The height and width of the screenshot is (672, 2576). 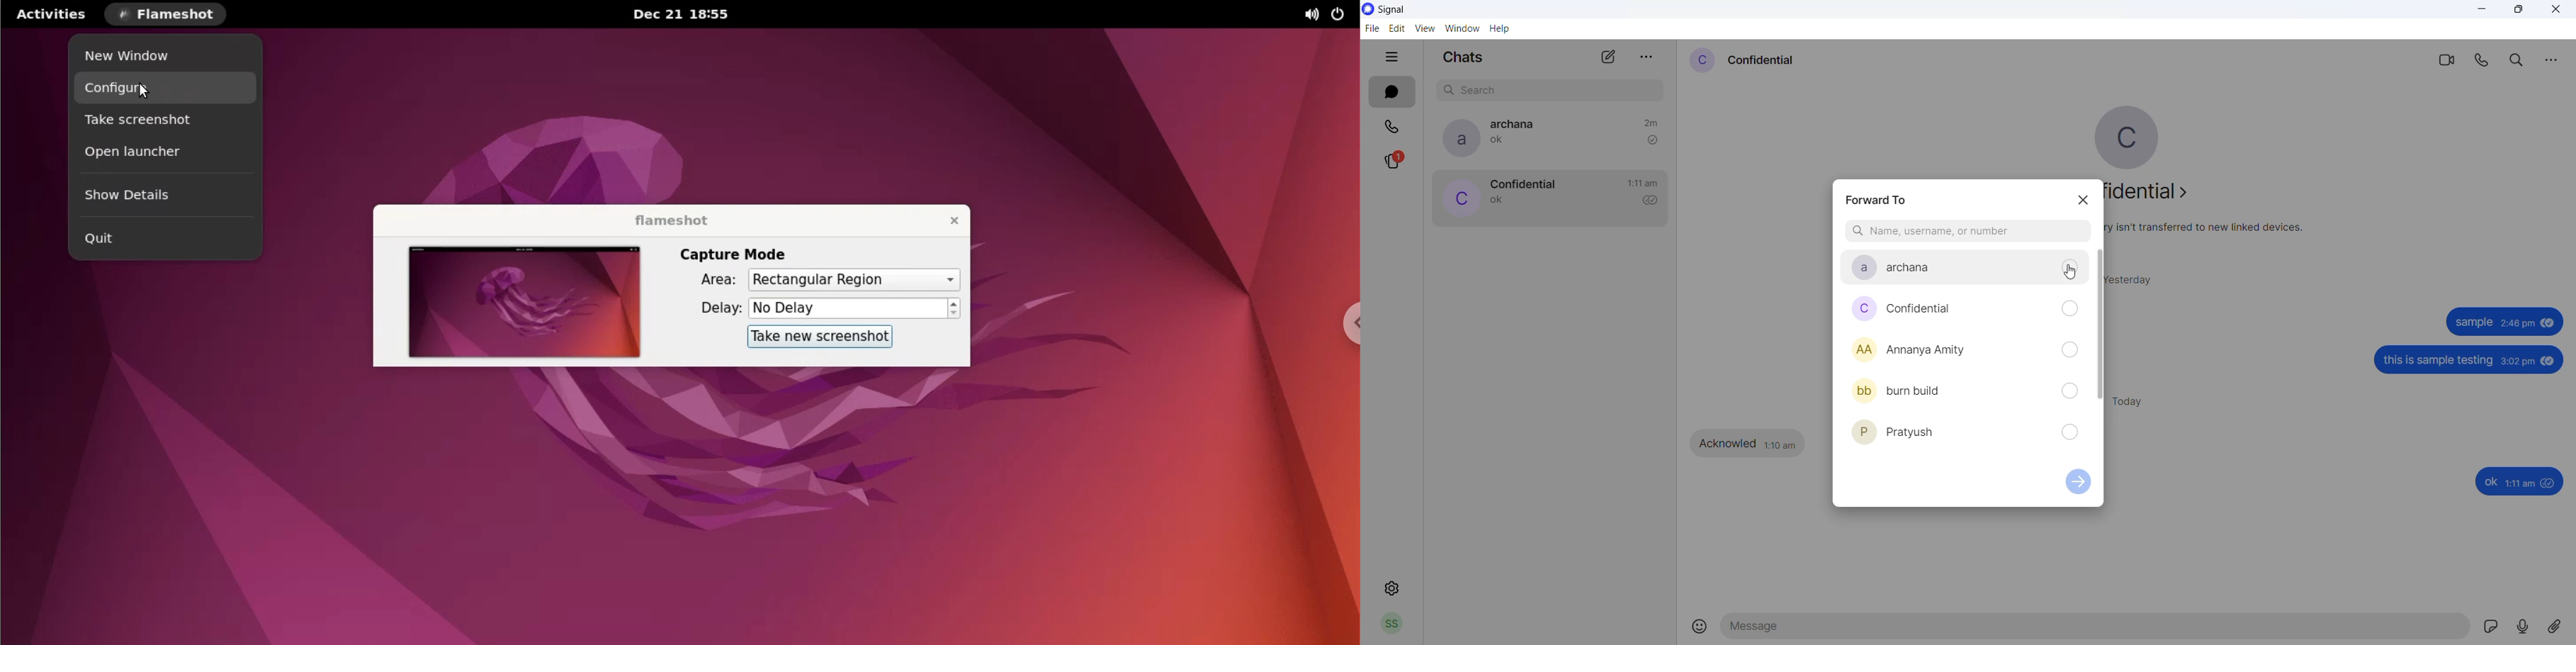 What do you see at coordinates (2472, 323) in the screenshot?
I see `sample` at bounding box center [2472, 323].